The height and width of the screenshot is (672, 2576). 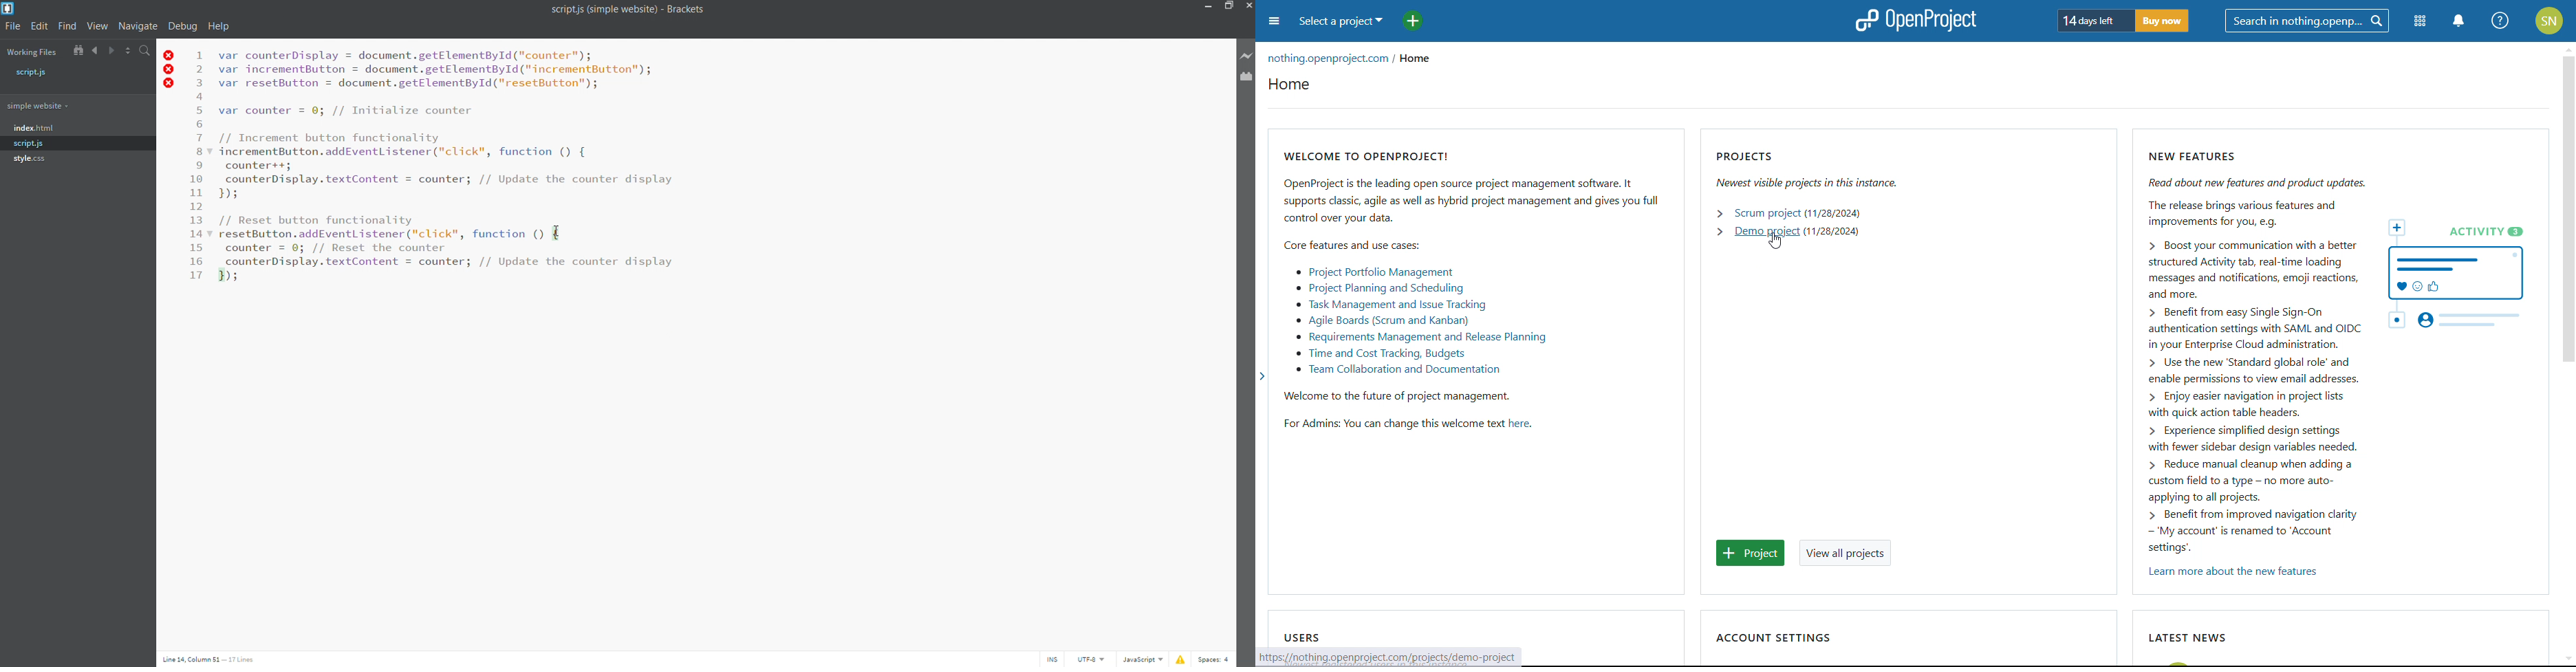 I want to click on Newest visible projects in this instance., so click(x=1812, y=184).